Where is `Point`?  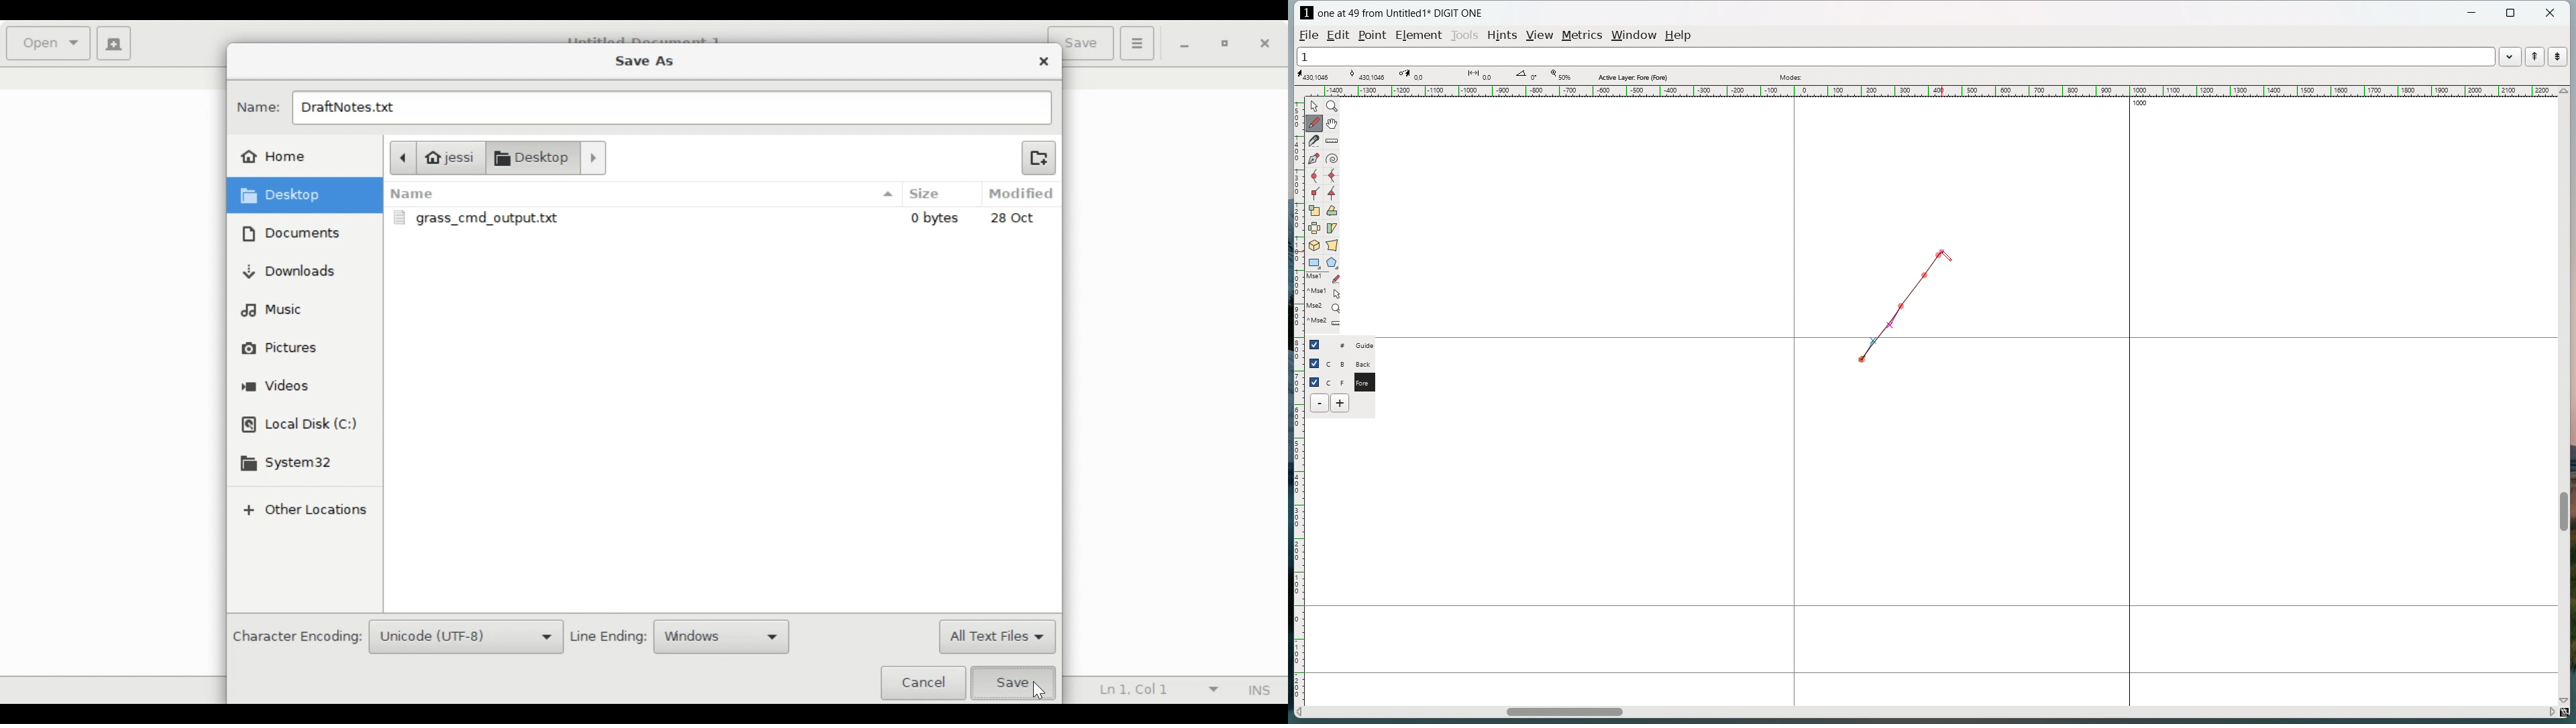 Point is located at coordinates (1375, 34).